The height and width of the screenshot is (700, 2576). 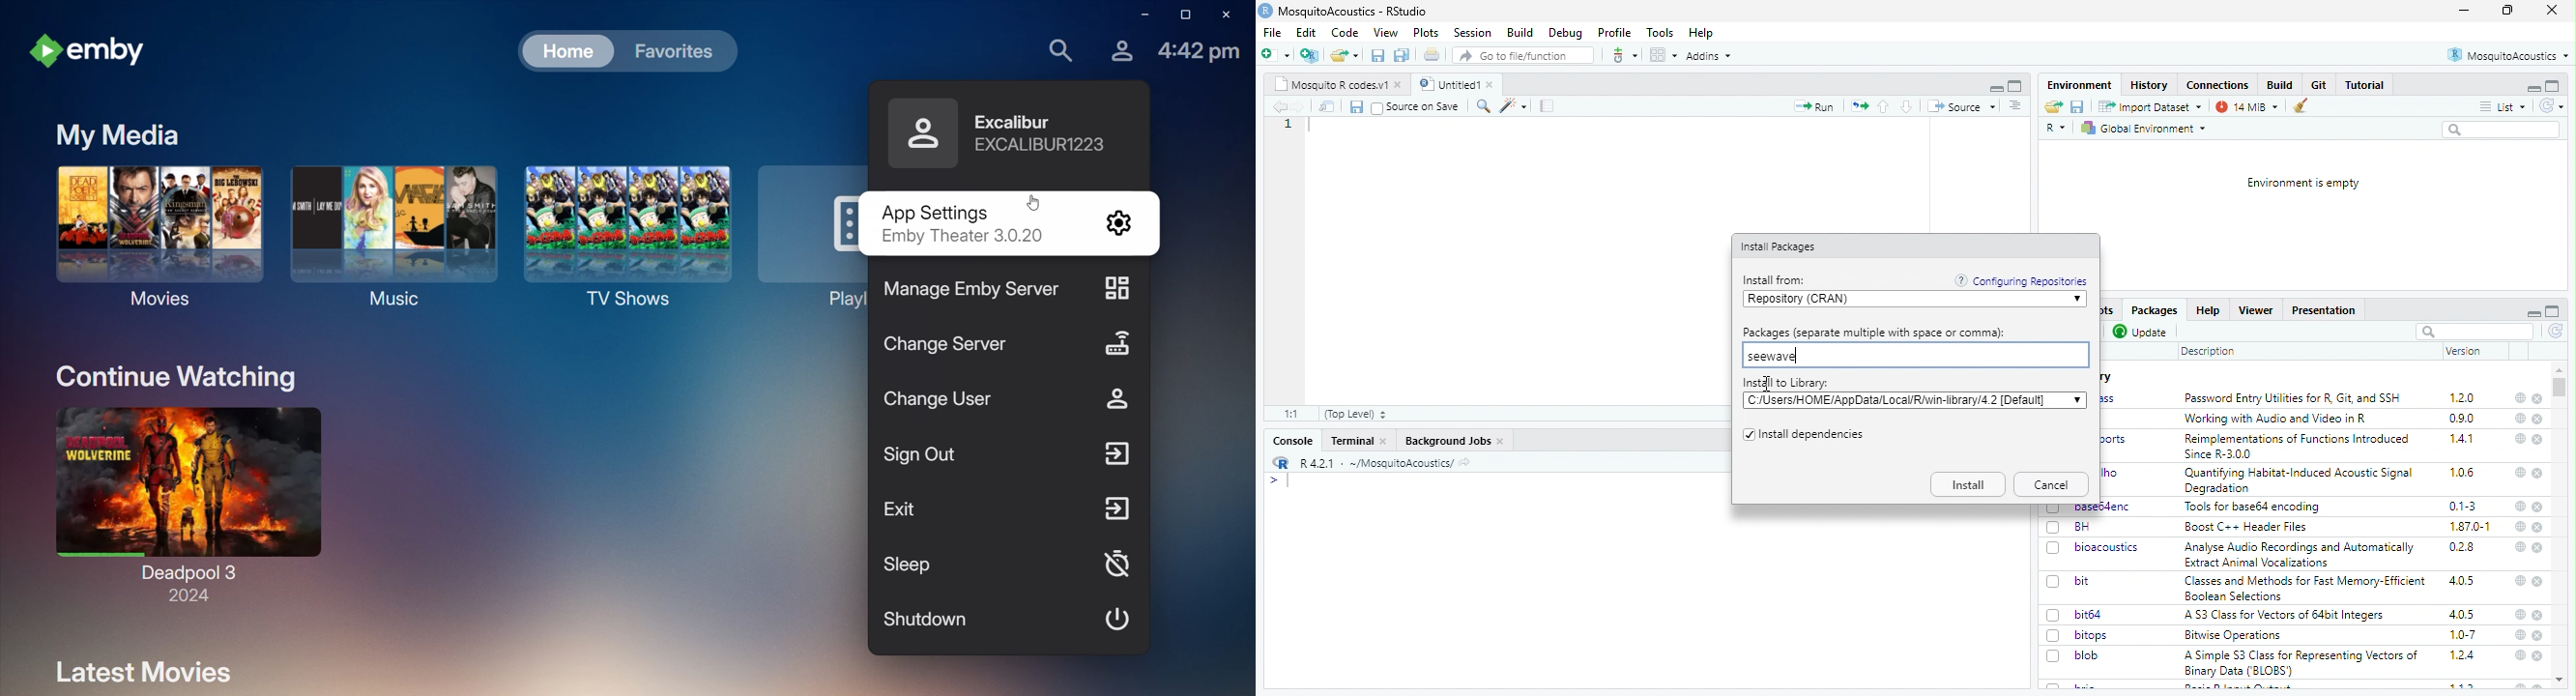 I want to click on Drop-down , so click(x=2078, y=300).